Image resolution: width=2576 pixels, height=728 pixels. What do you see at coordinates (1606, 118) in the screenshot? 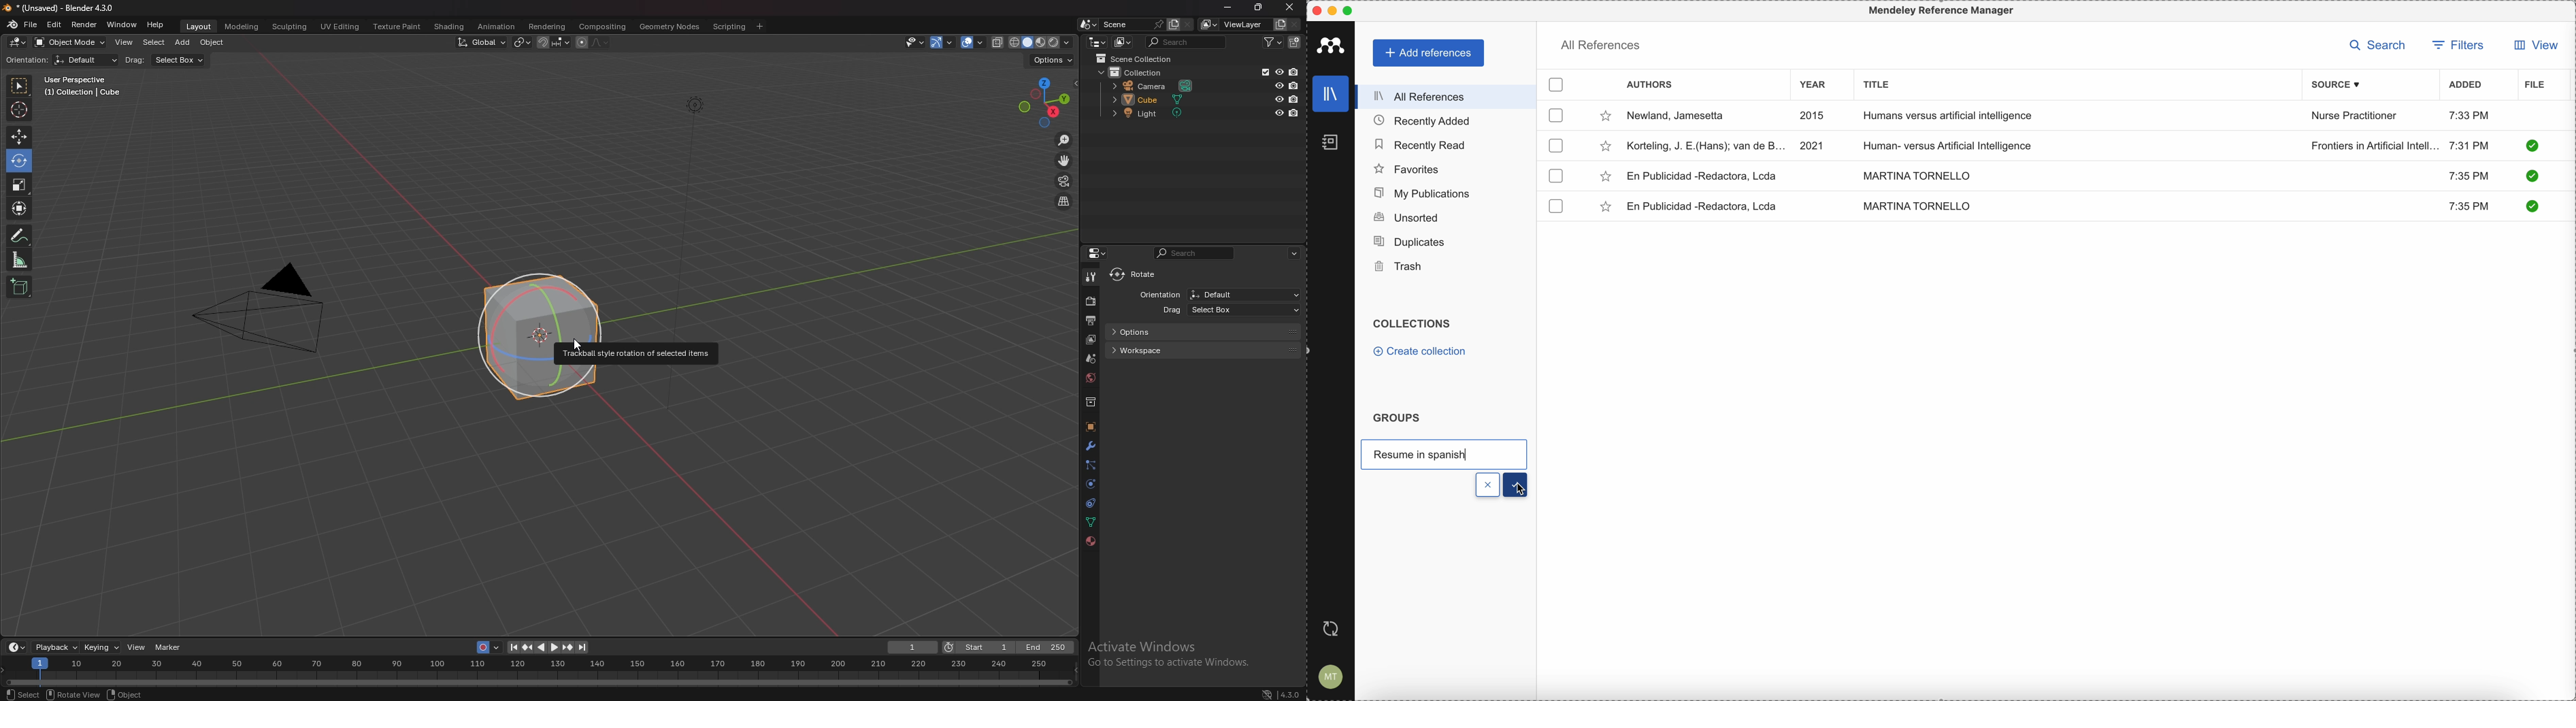
I see `favorite` at bounding box center [1606, 118].